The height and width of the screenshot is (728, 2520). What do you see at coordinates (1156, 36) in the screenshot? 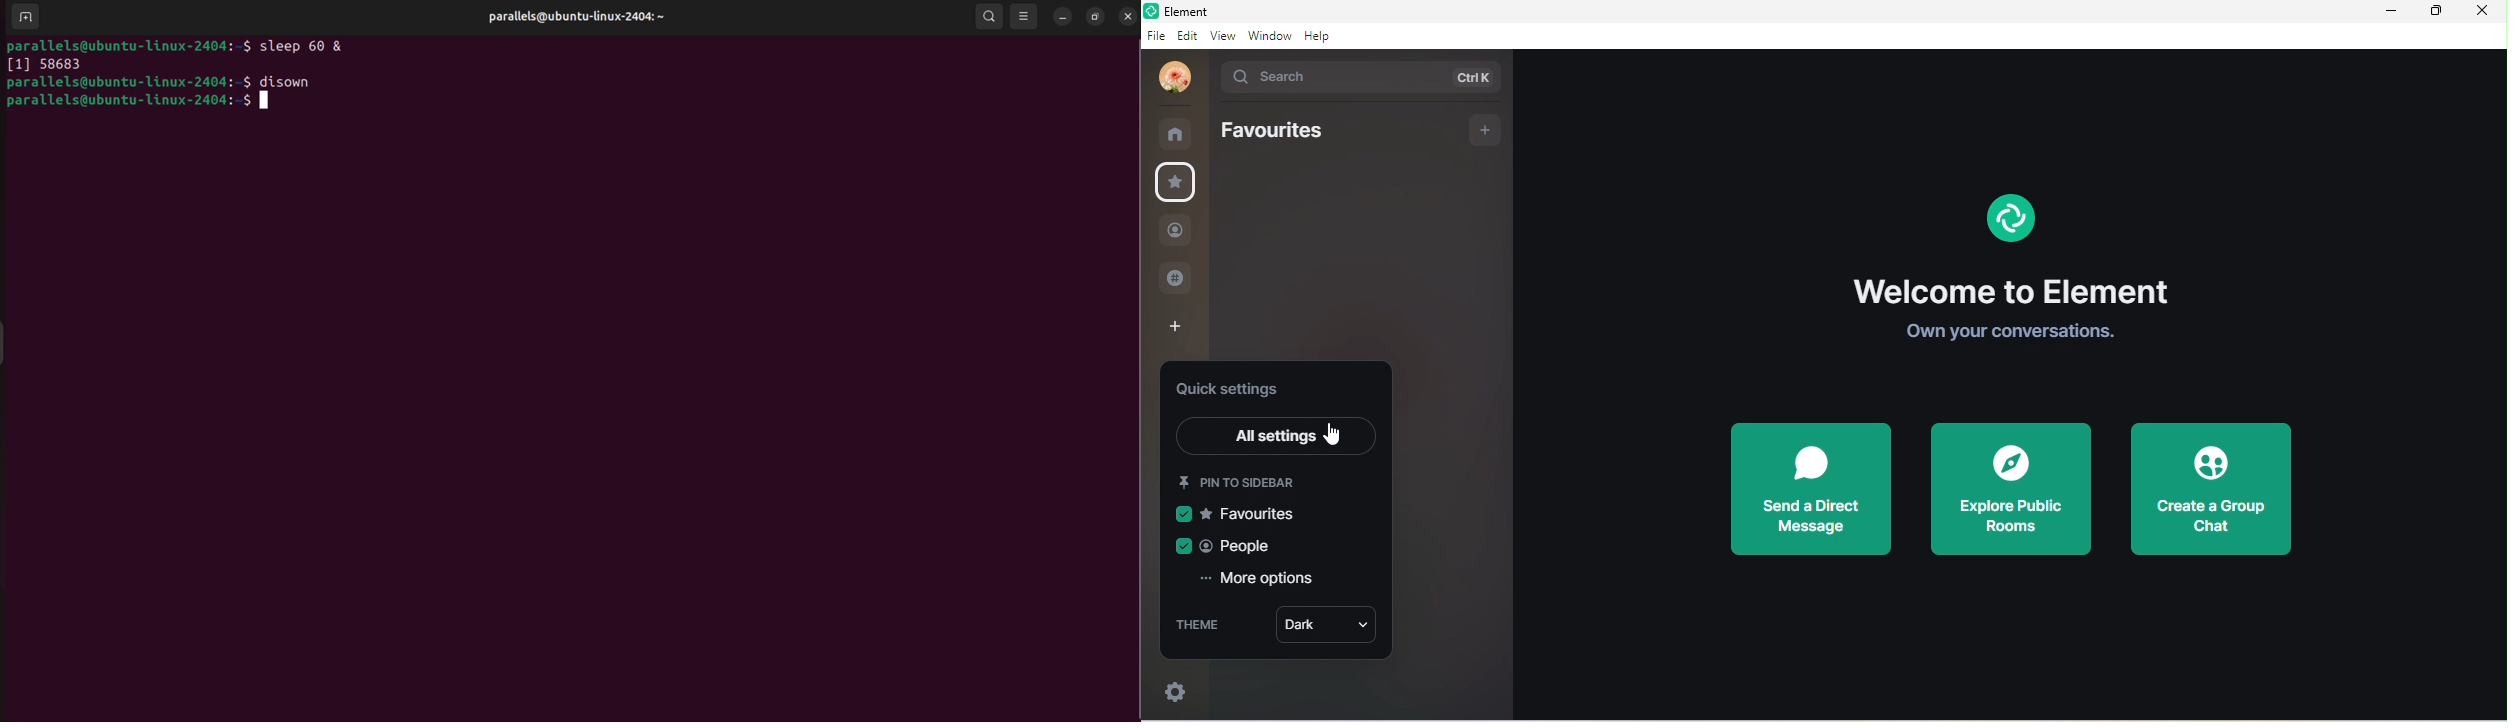
I see `file` at bounding box center [1156, 36].